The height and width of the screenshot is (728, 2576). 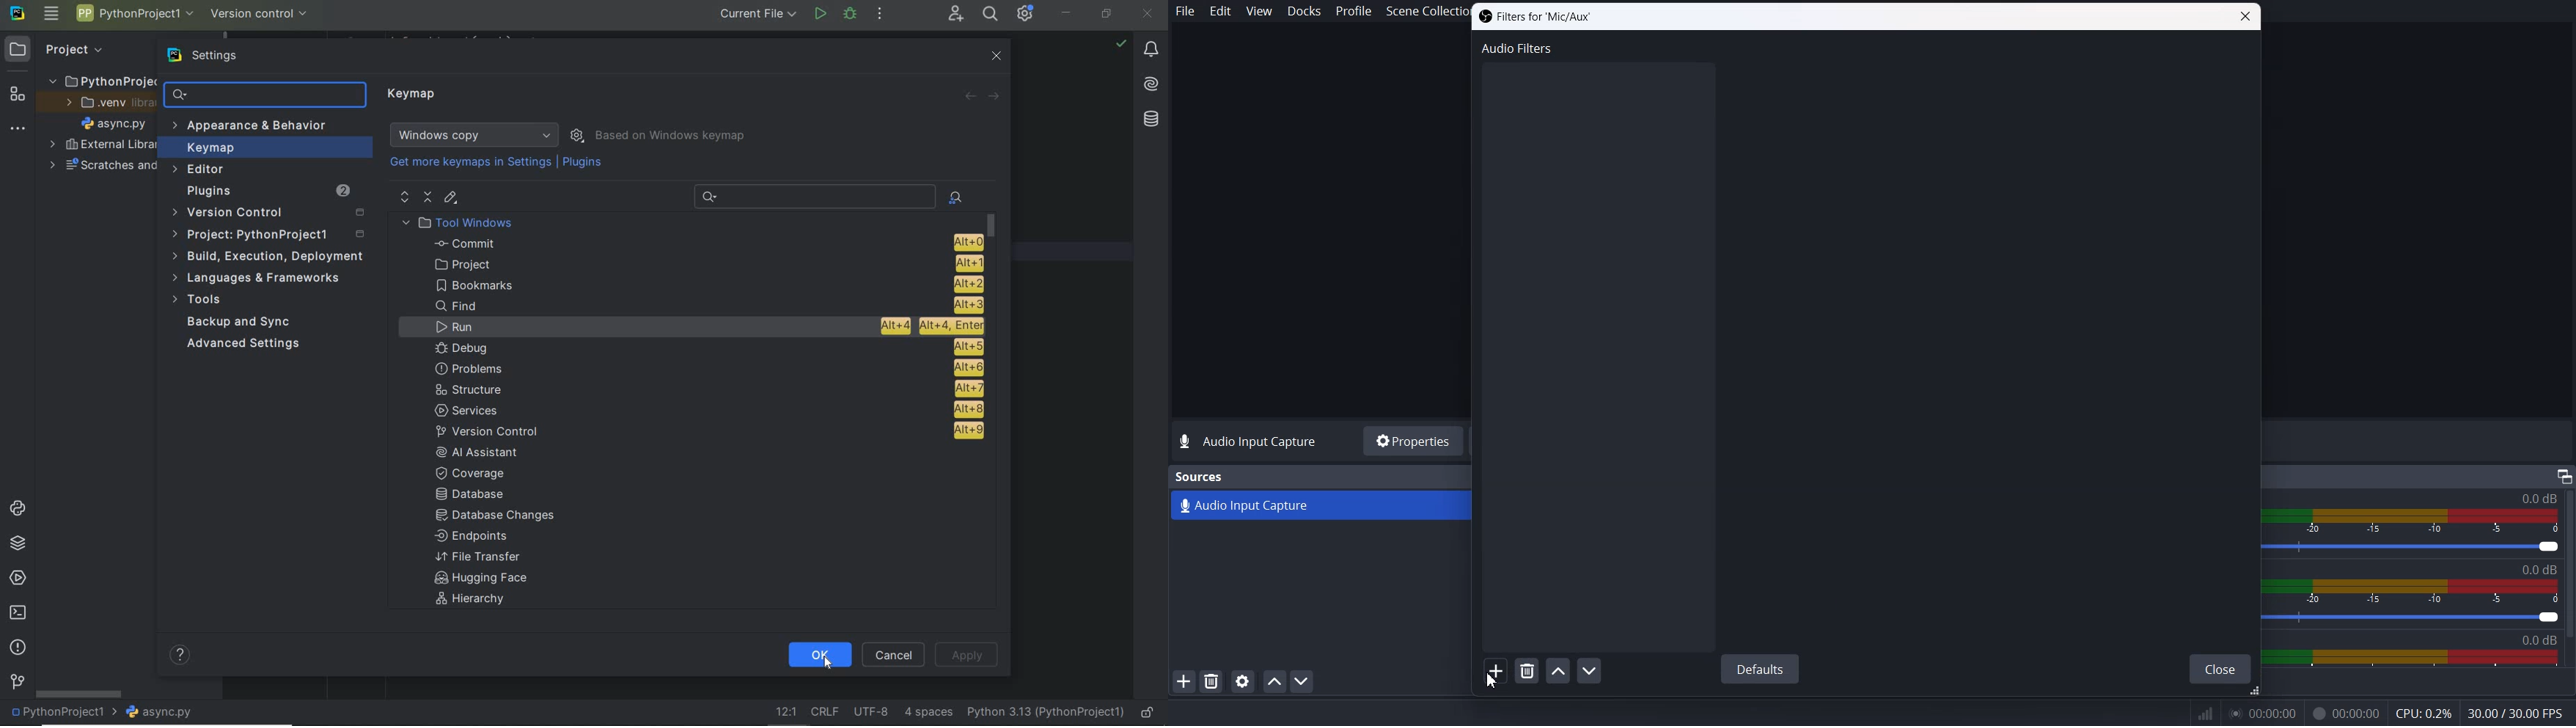 I want to click on Database changes, so click(x=496, y=517).